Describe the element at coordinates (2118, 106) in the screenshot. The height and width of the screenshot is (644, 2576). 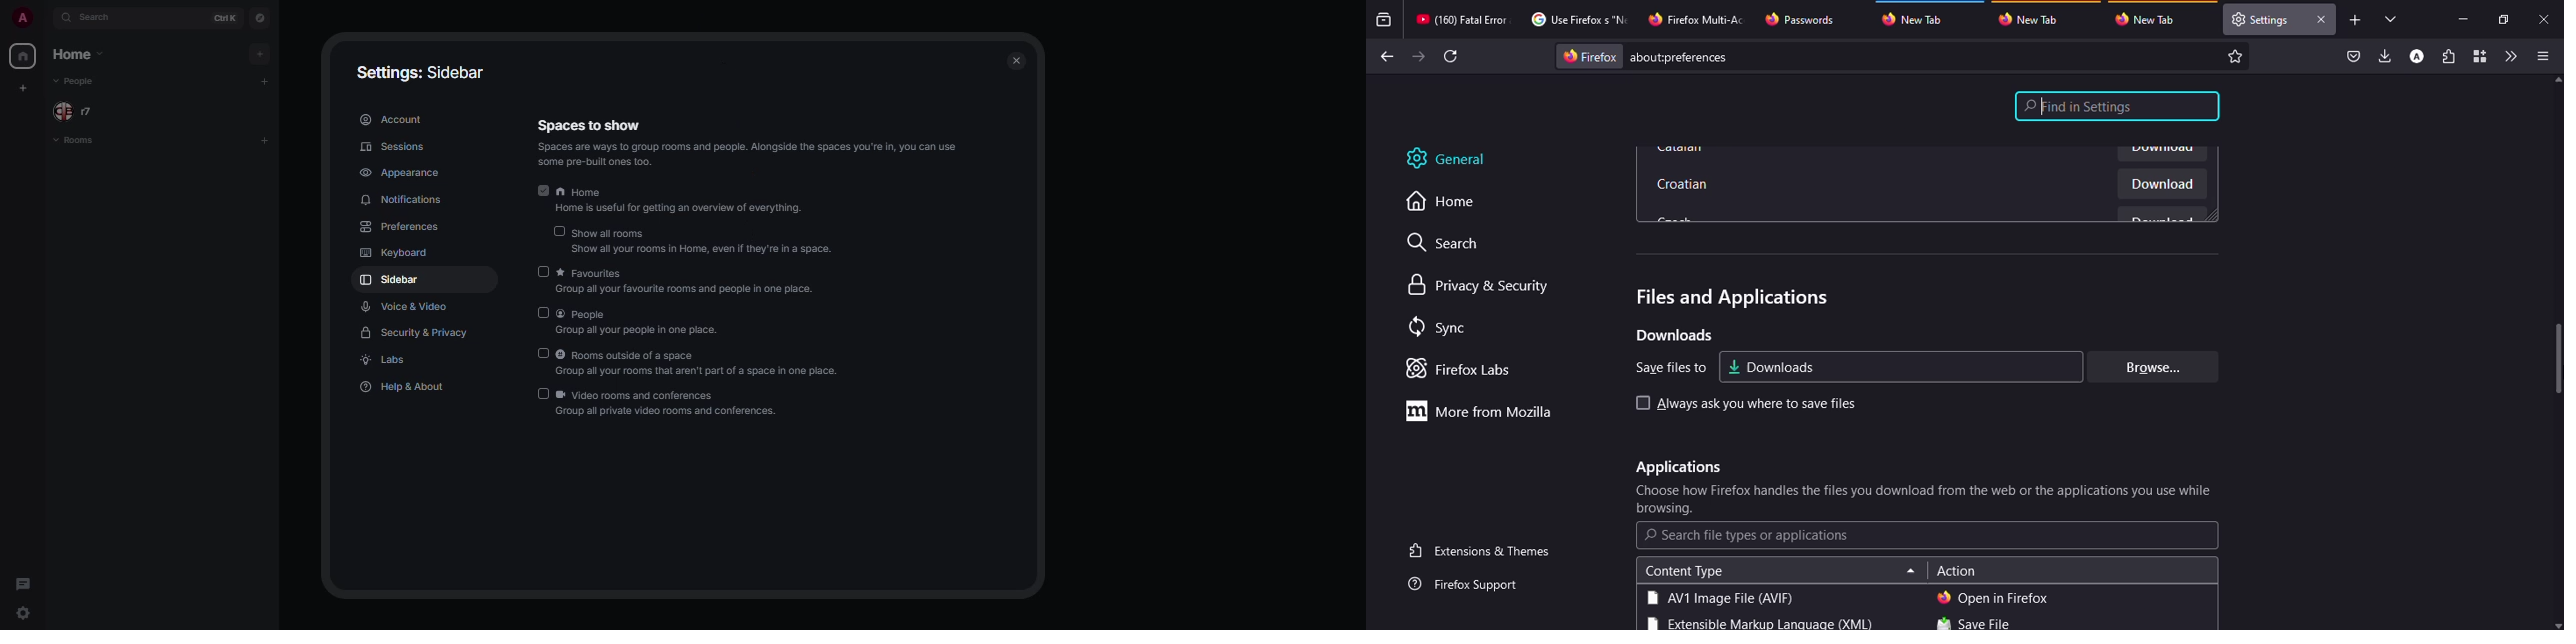
I see `find` at that location.